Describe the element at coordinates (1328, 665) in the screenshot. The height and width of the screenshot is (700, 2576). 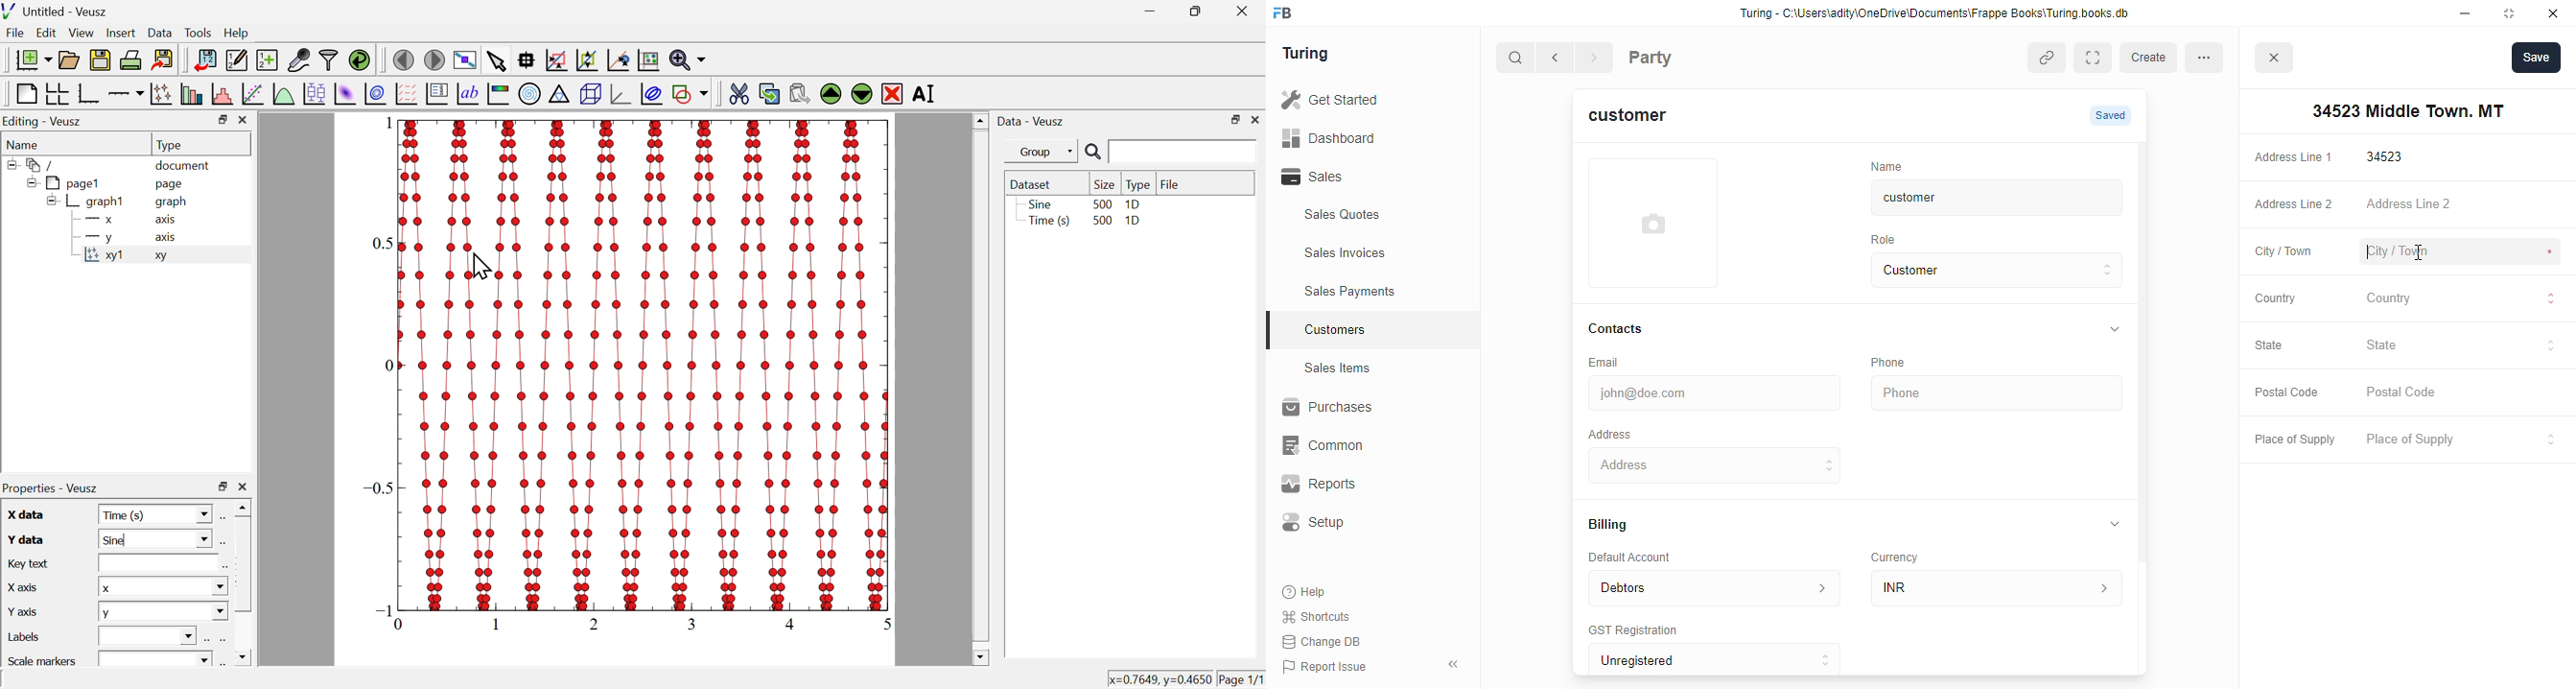
I see `Report Issue` at that location.